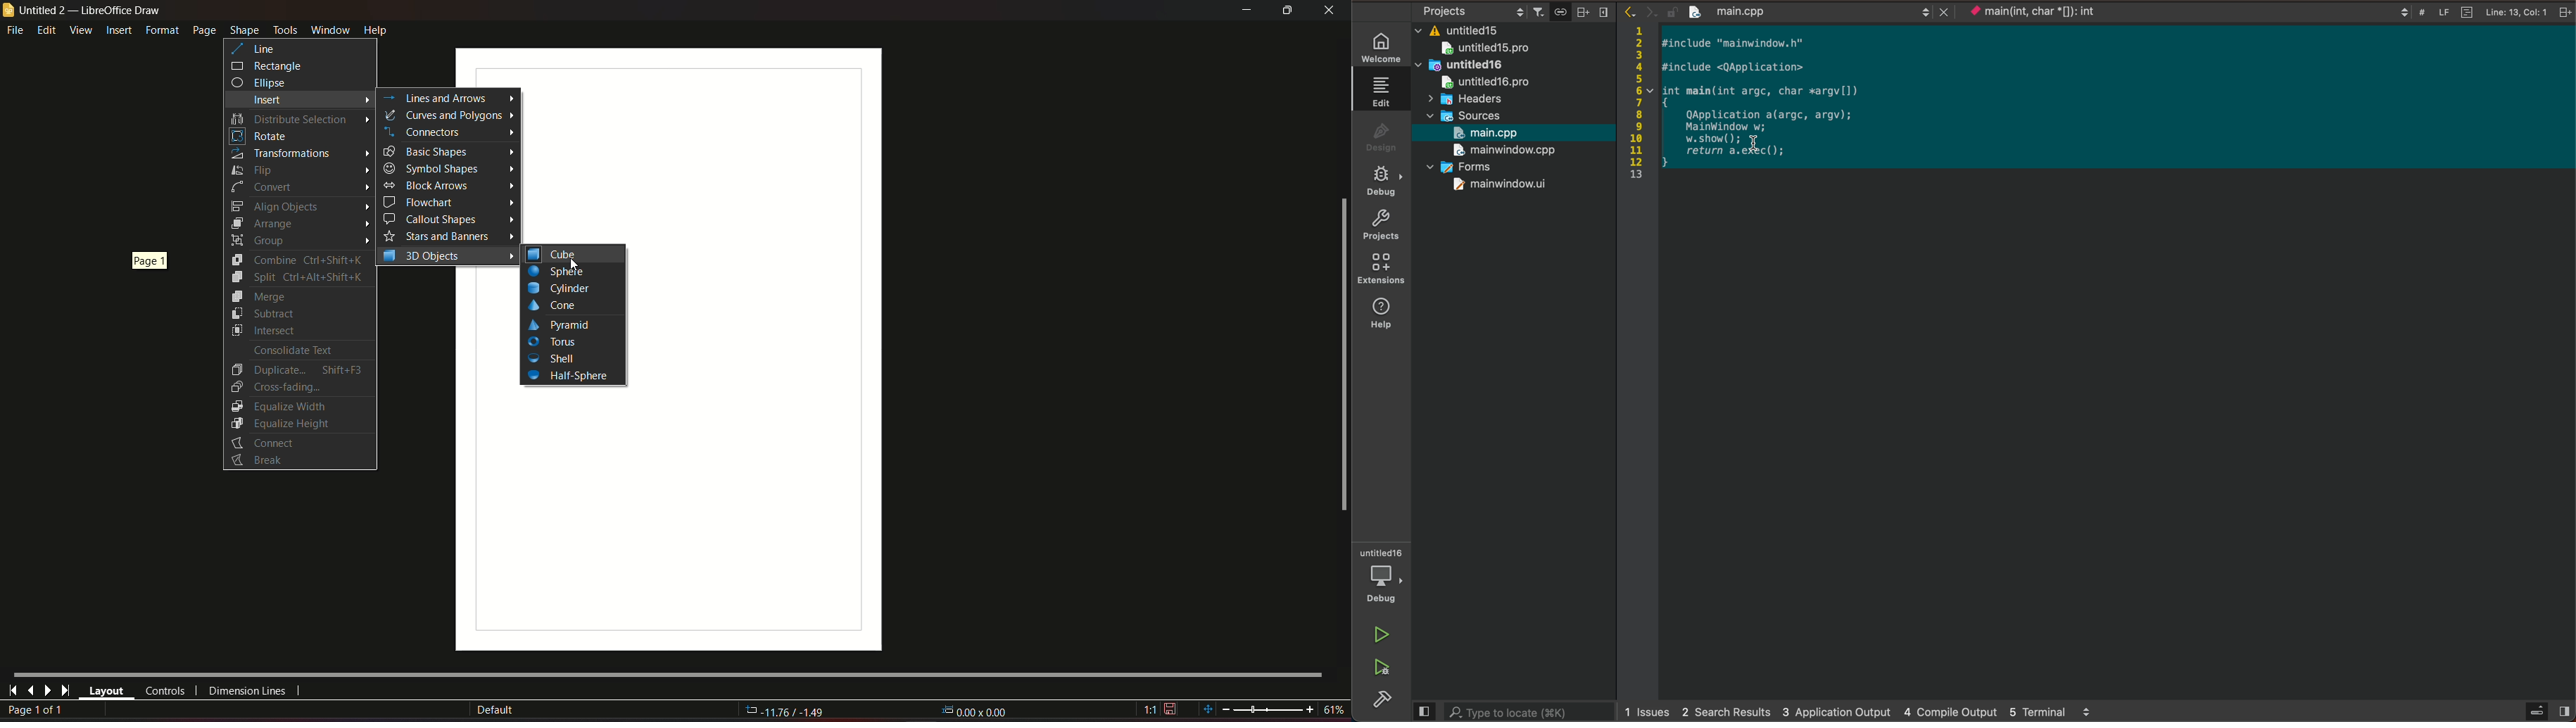 This screenshot has height=728, width=2576. What do you see at coordinates (510, 236) in the screenshot?
I see `Arrow` at bounding box center [510, 236].